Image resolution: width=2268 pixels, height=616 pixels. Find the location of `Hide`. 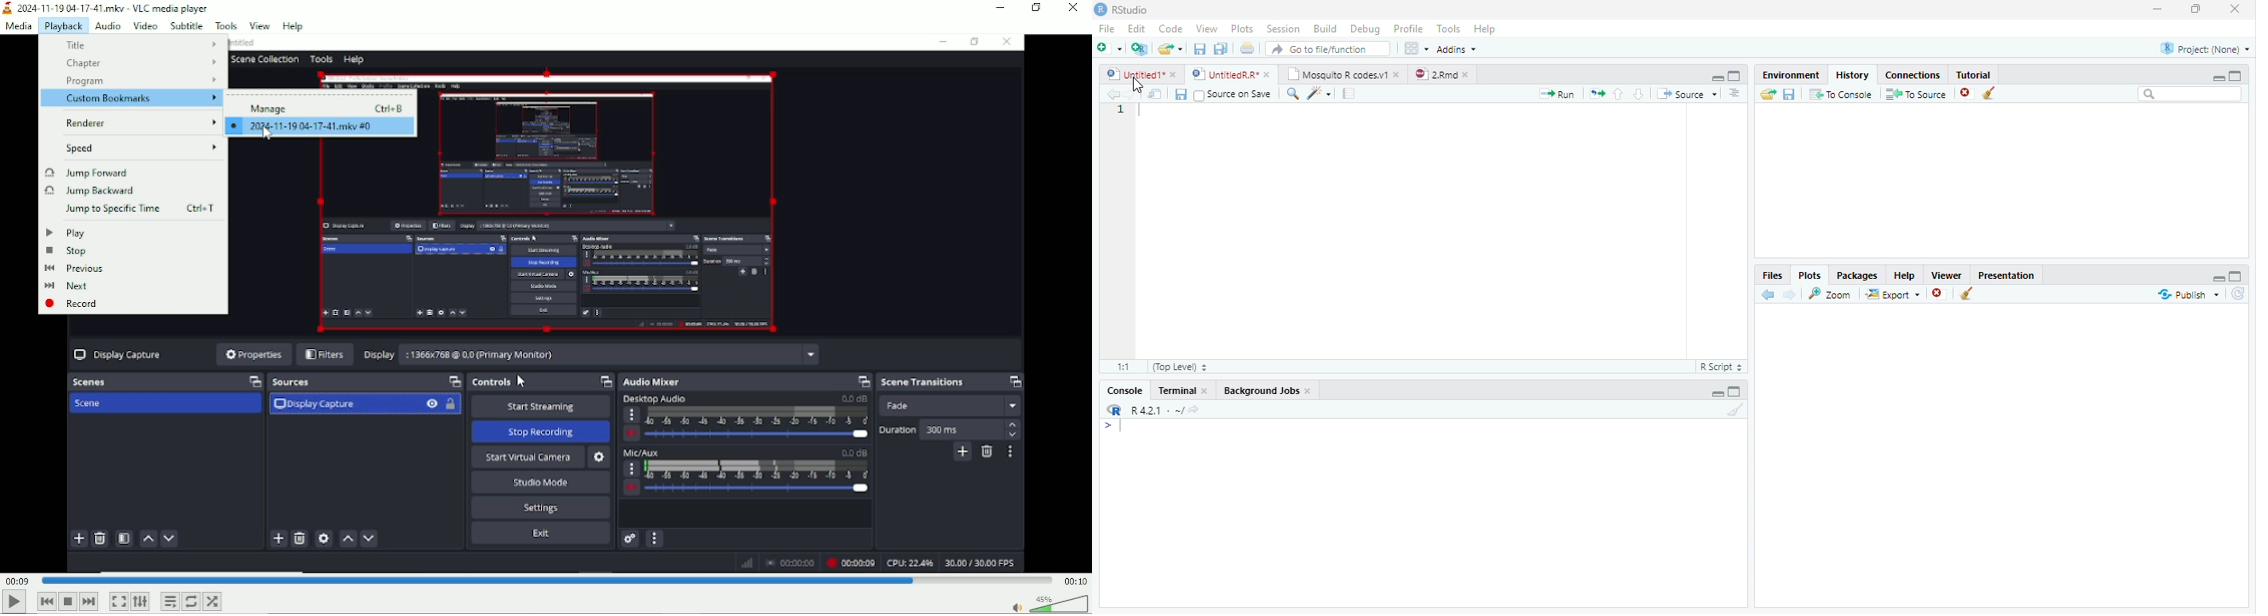

Hide is located at coordinates (1716, 78).